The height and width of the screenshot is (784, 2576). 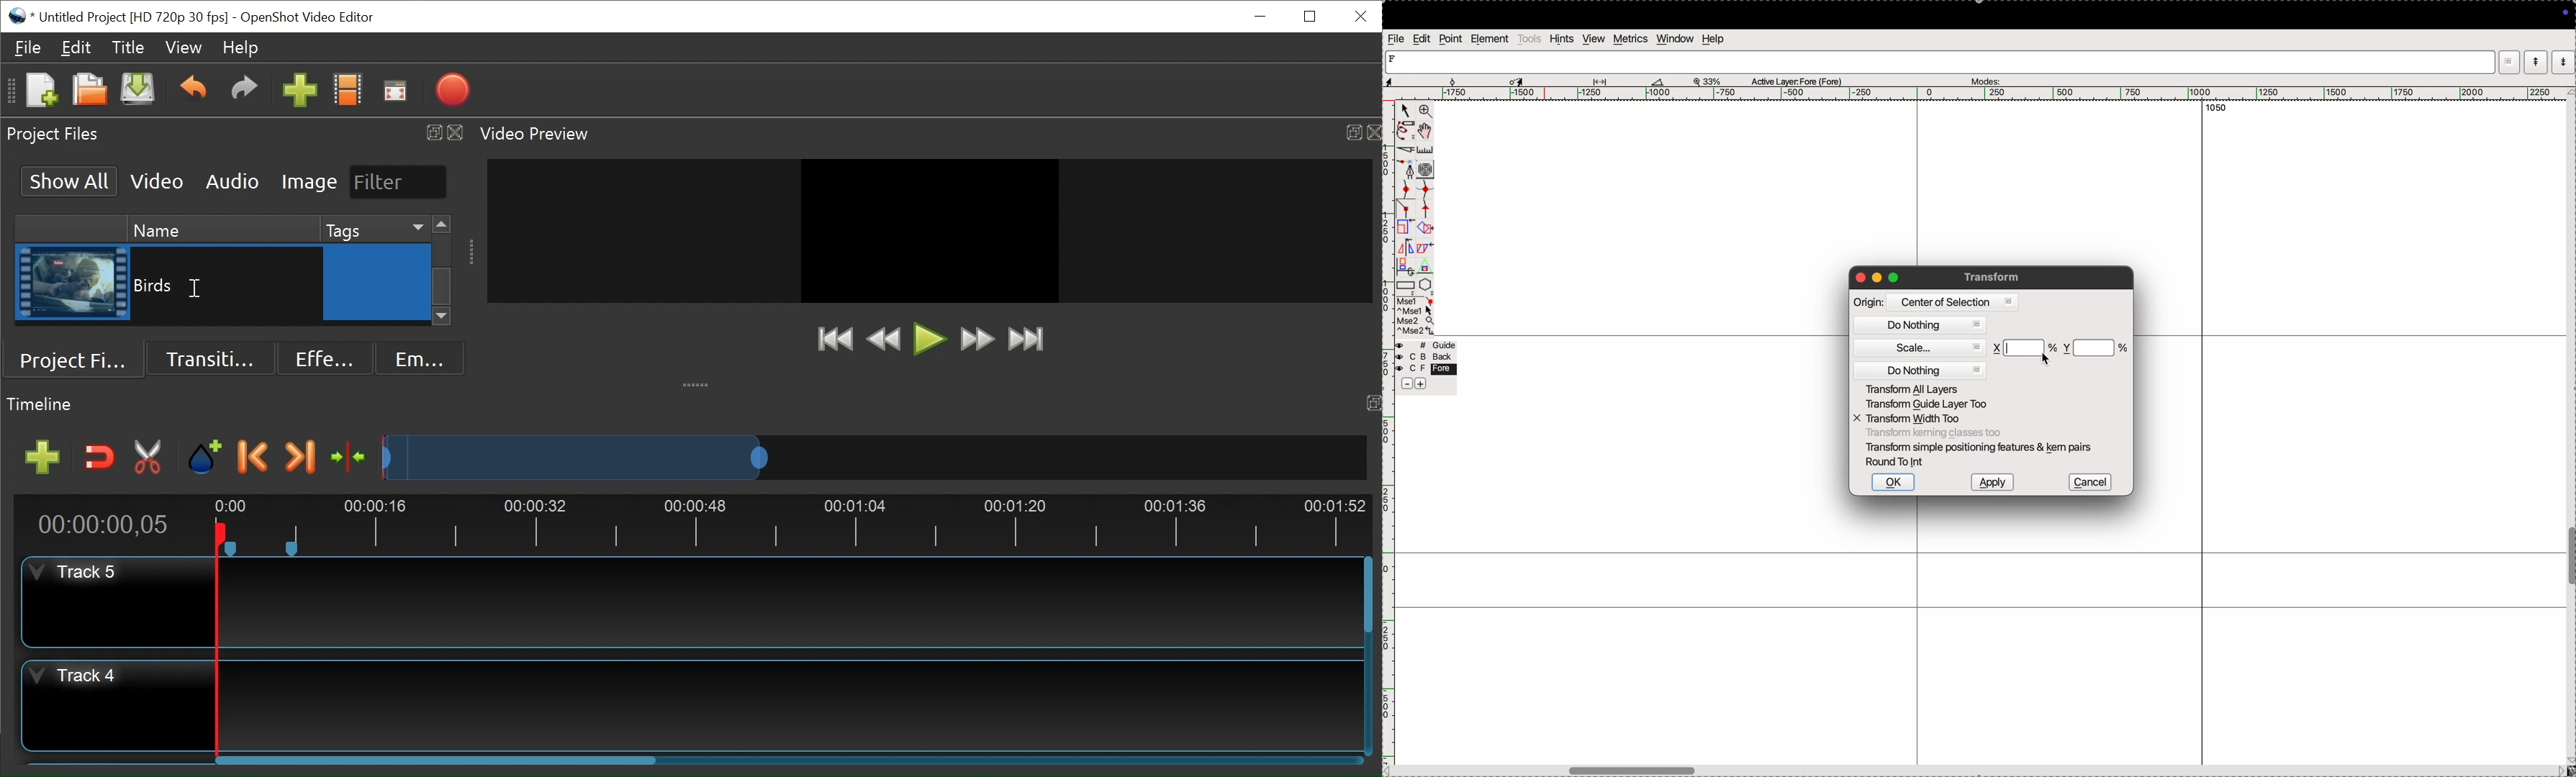 What do you see at coordinates (373, 228) in the screenshot?
I see `Tags` at bounding box center [373, 228].